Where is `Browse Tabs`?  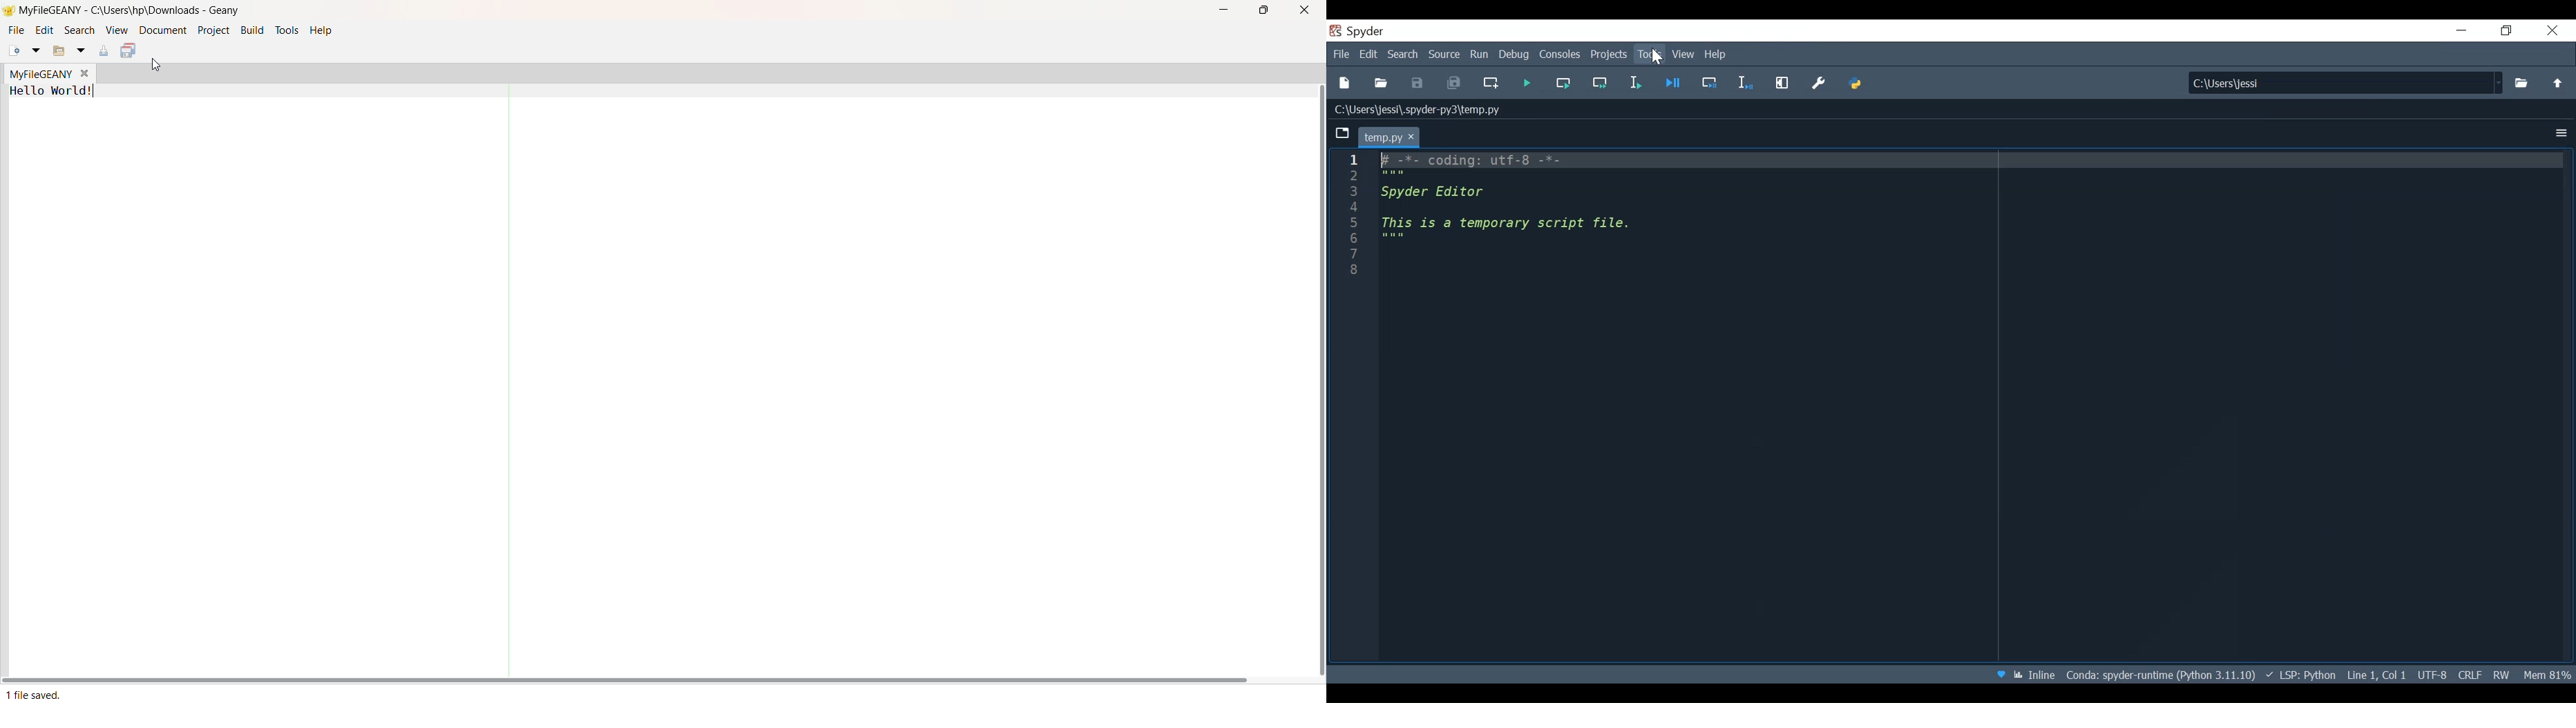 Browse Tabs is located at coordinates (1343, 134).